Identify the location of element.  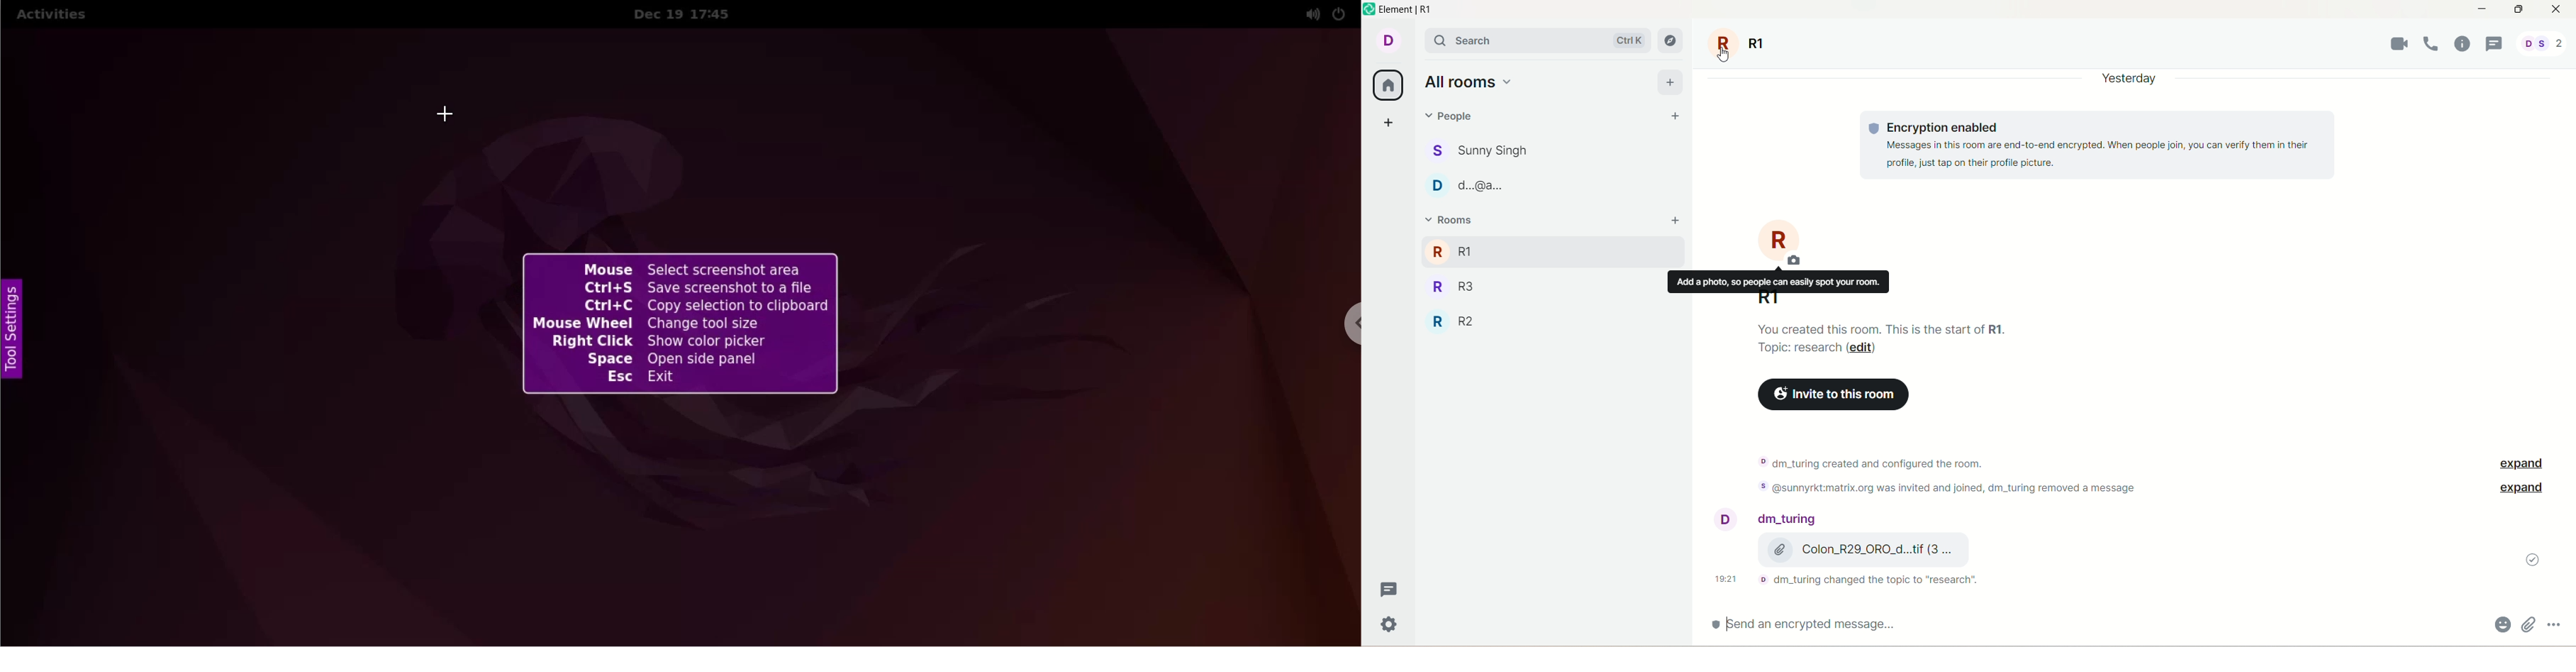
(1419, 9).